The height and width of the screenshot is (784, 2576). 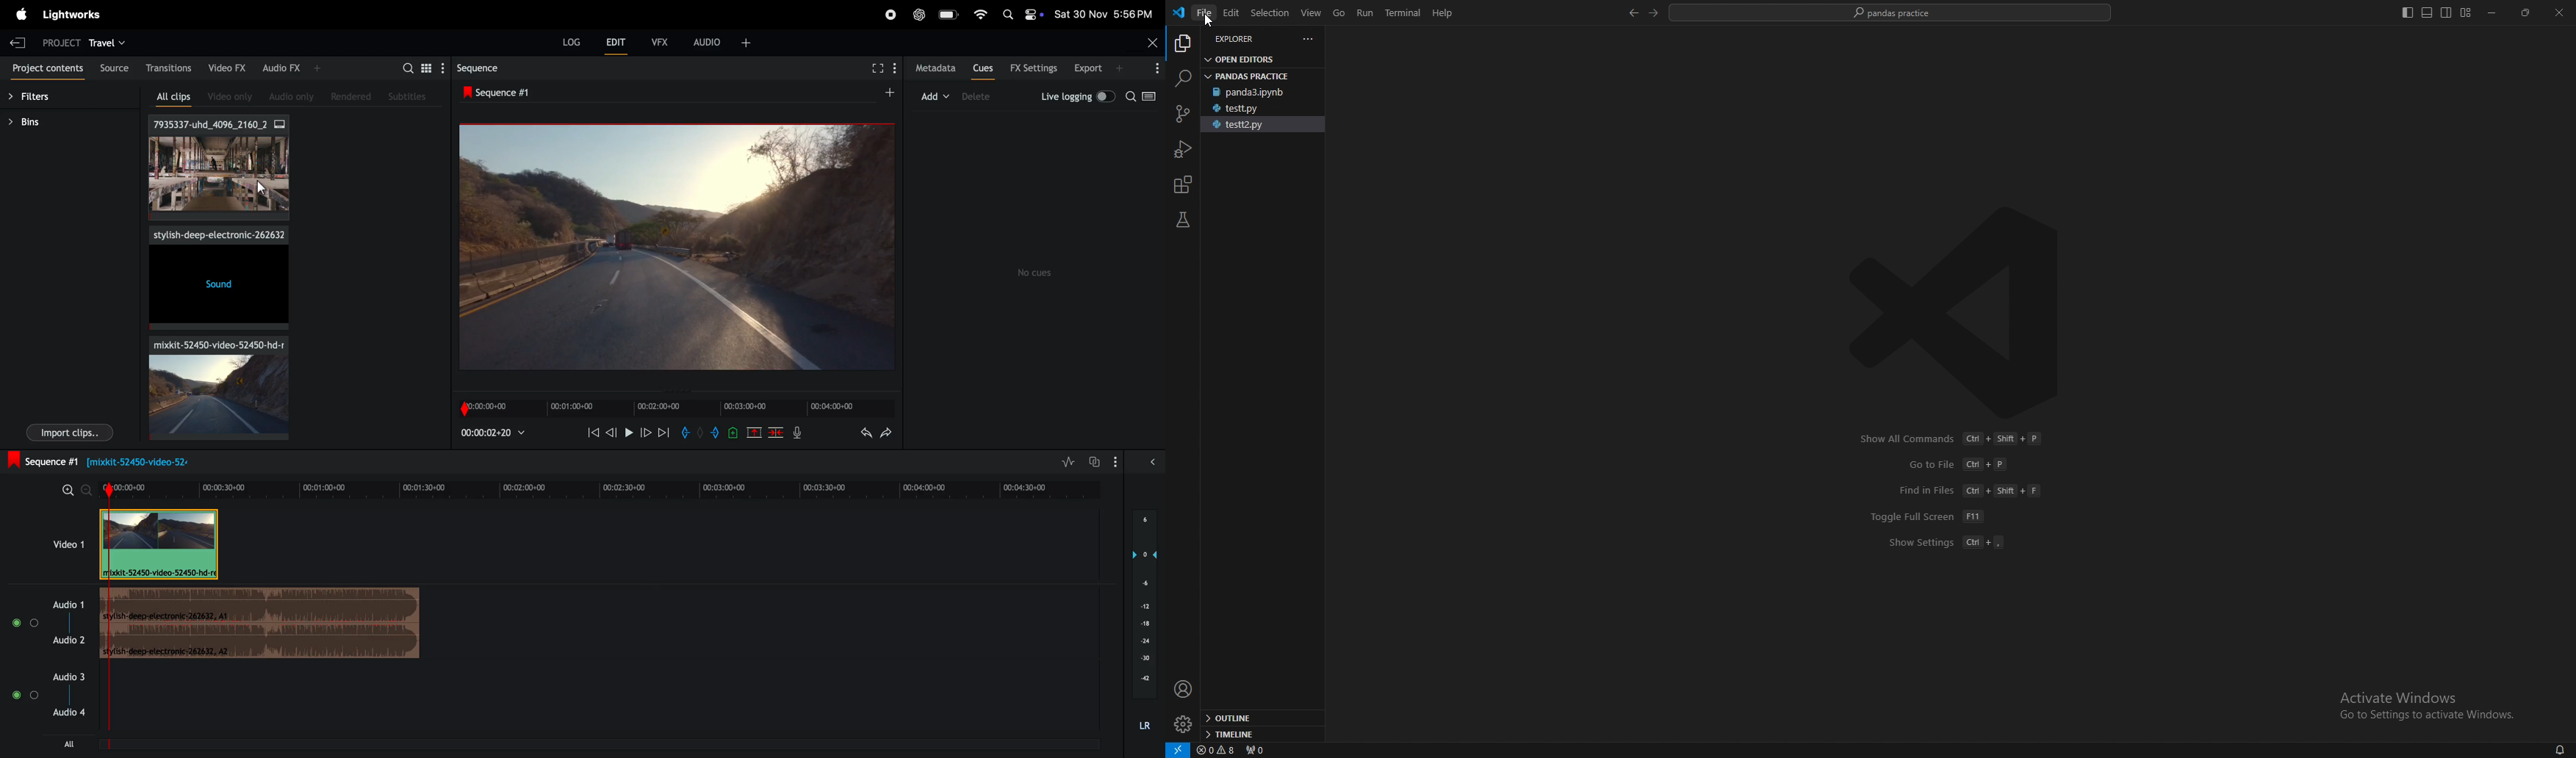 I want to click on forward, so click(x=1654, y=12).